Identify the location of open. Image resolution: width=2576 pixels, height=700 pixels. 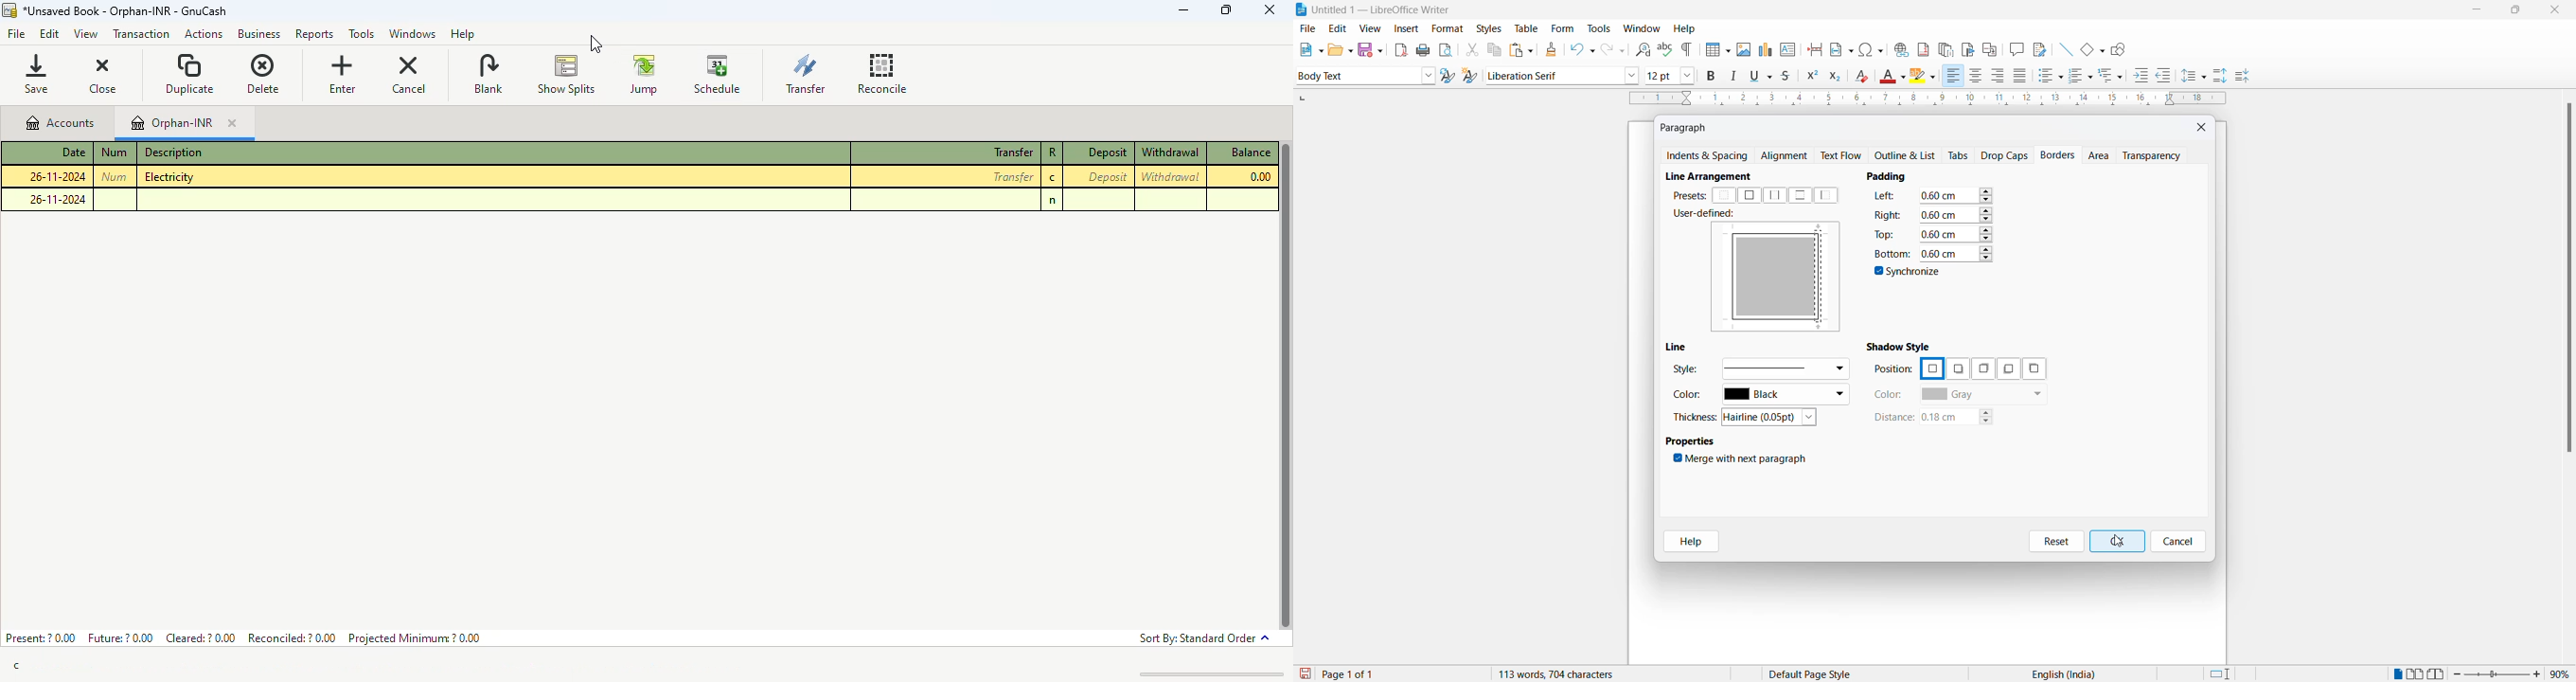
(1340, 49).